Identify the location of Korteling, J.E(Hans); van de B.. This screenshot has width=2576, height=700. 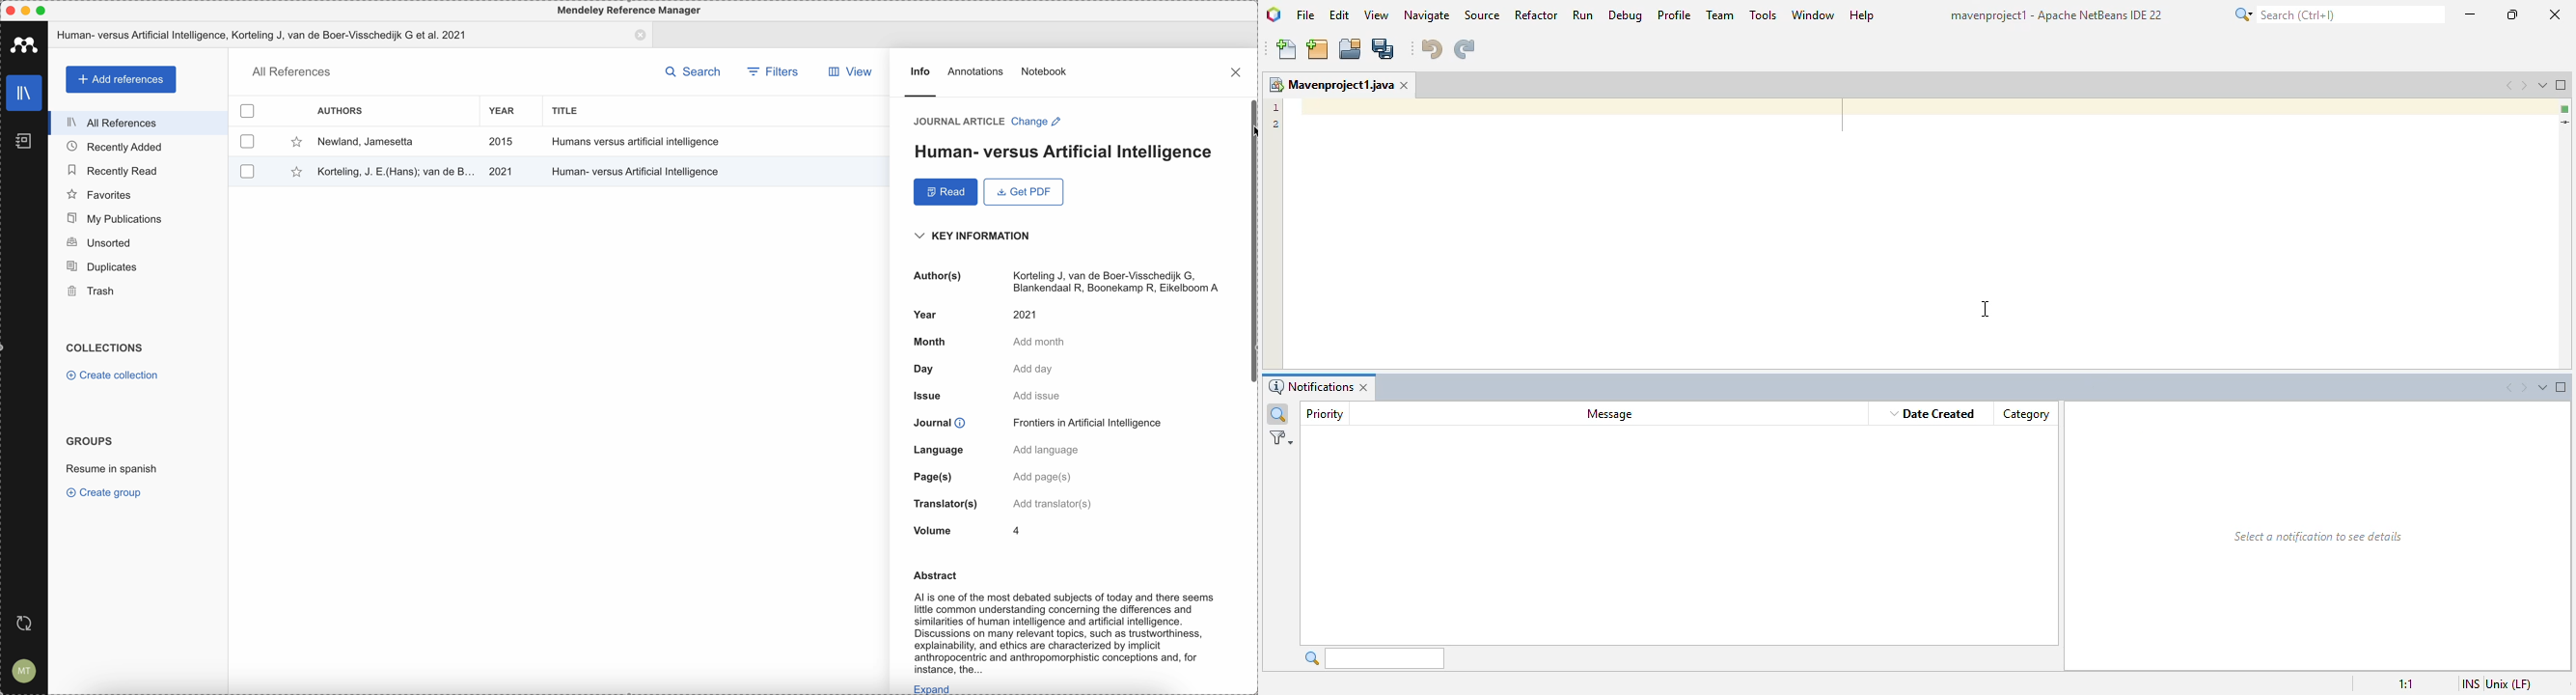
(394, 170).